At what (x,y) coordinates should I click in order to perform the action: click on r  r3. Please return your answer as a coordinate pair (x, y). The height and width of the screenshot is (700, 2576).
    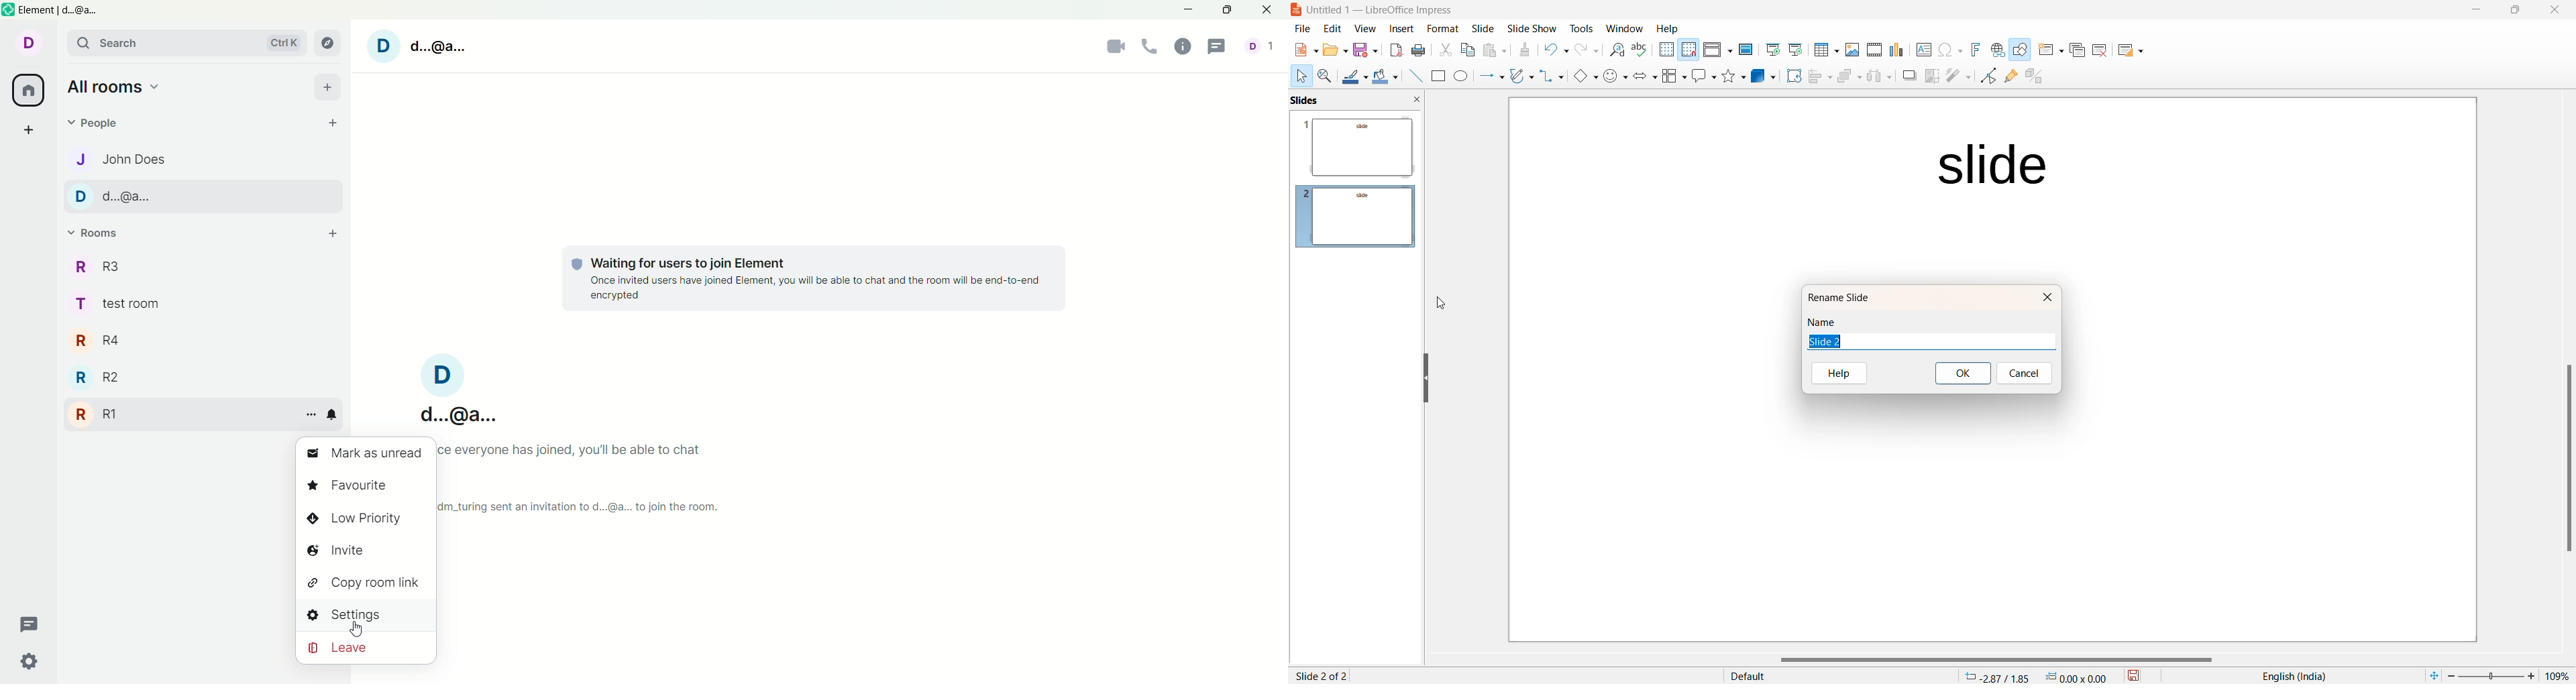
    Looking at the image, I should click on (107, 268).